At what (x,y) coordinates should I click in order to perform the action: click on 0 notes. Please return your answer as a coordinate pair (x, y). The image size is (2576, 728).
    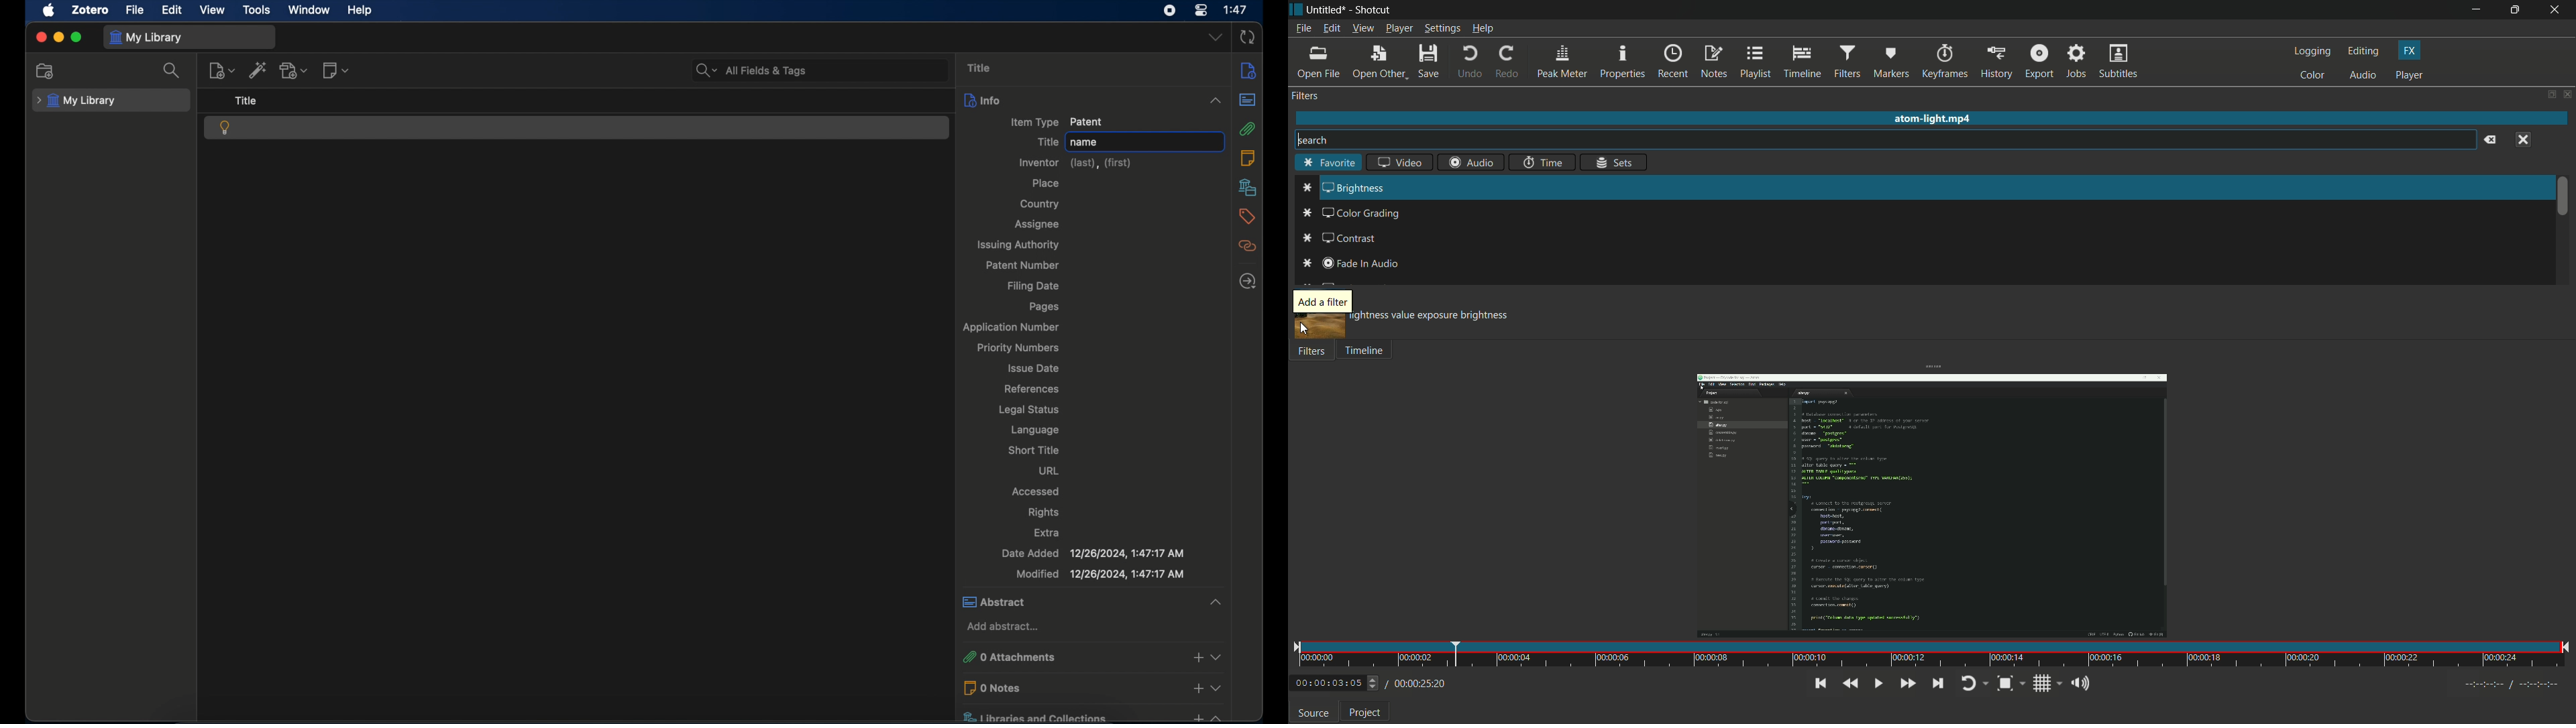
    Looking at the image, I should click on (1066, 688).